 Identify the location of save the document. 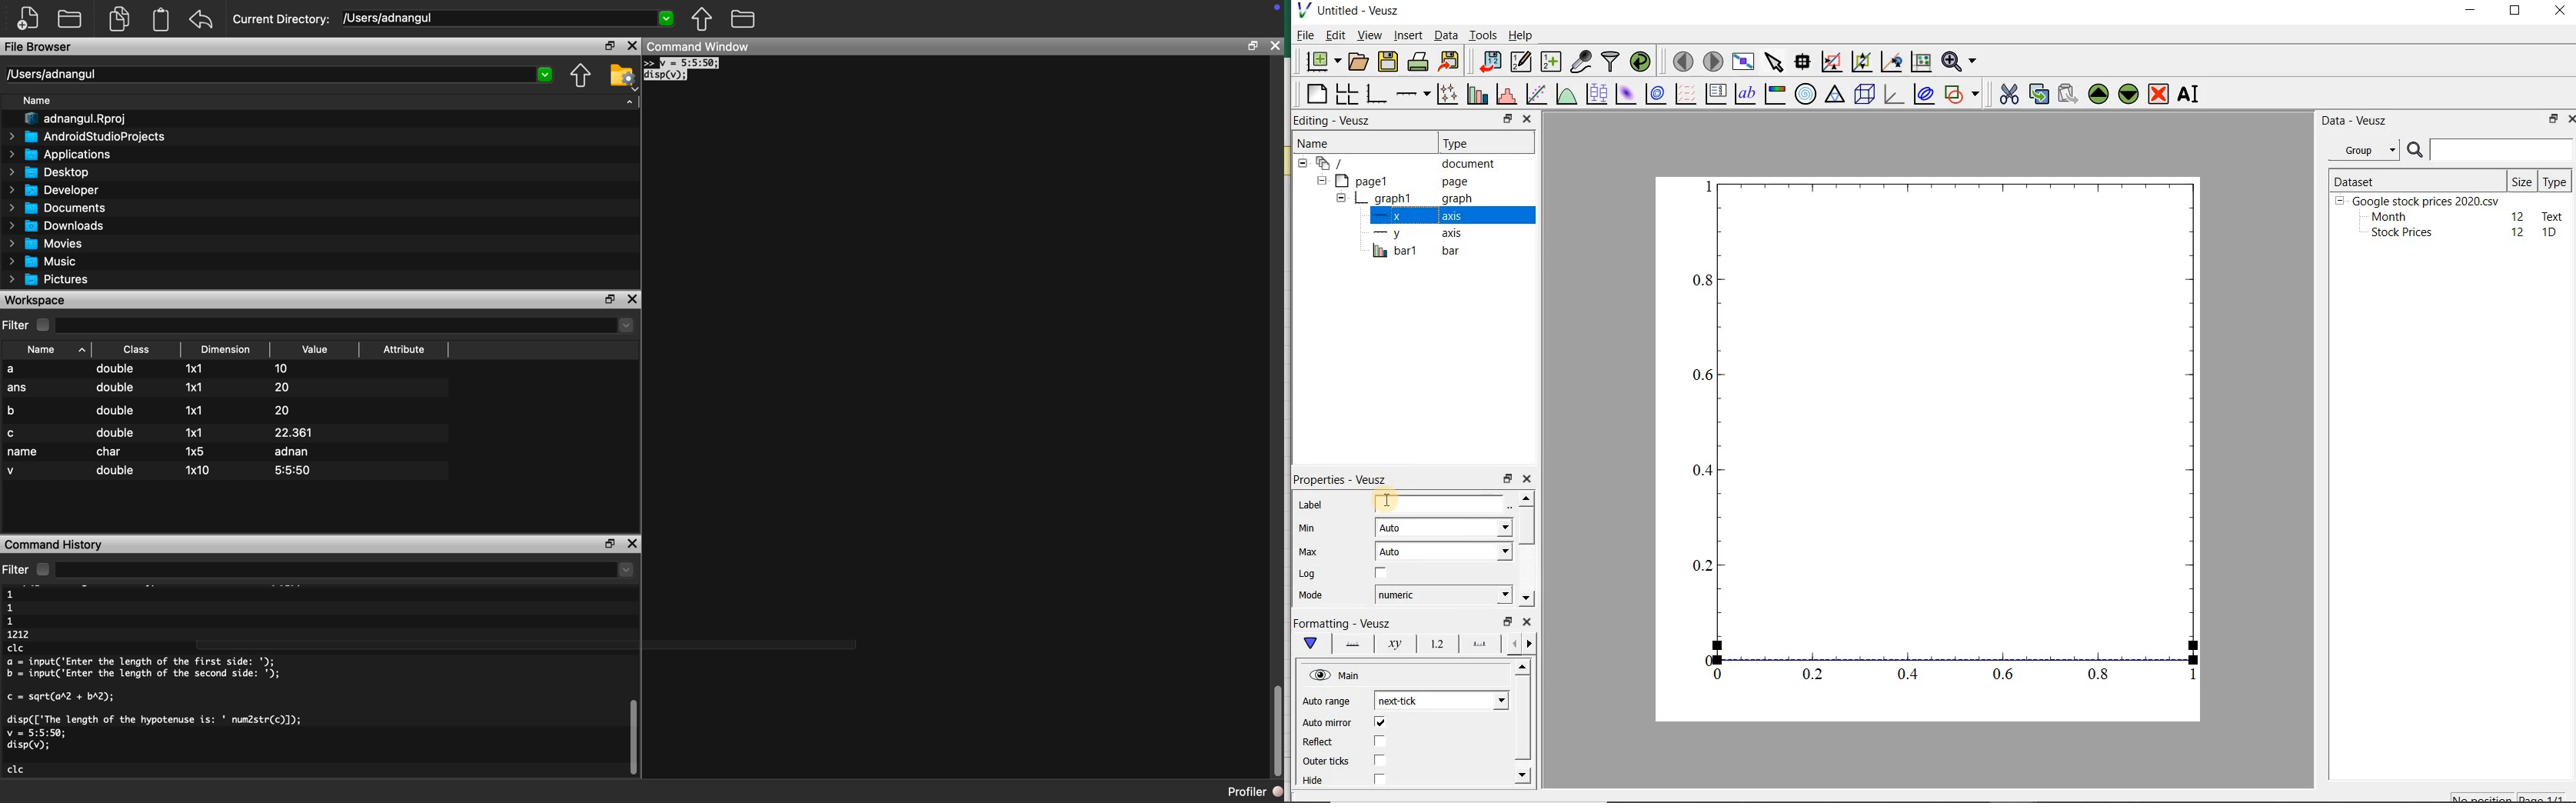
(1388, 62).